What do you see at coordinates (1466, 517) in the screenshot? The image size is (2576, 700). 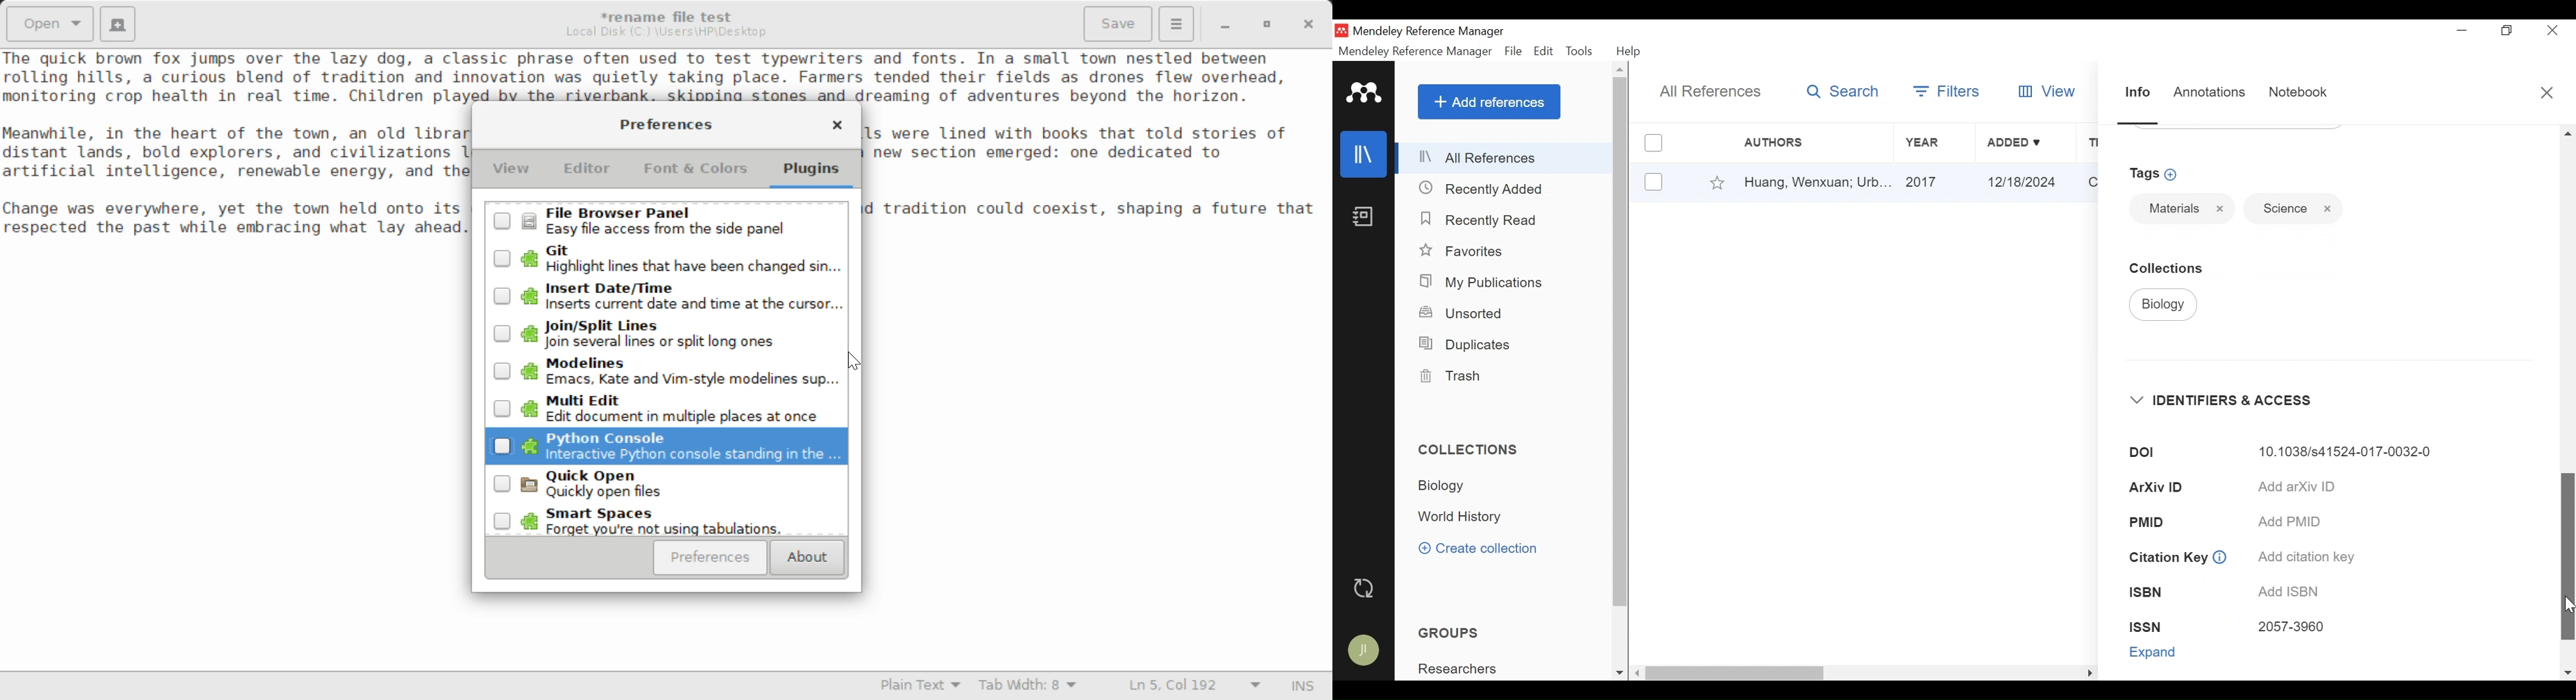 I see `Collection` at bounding box center [1466, 517].